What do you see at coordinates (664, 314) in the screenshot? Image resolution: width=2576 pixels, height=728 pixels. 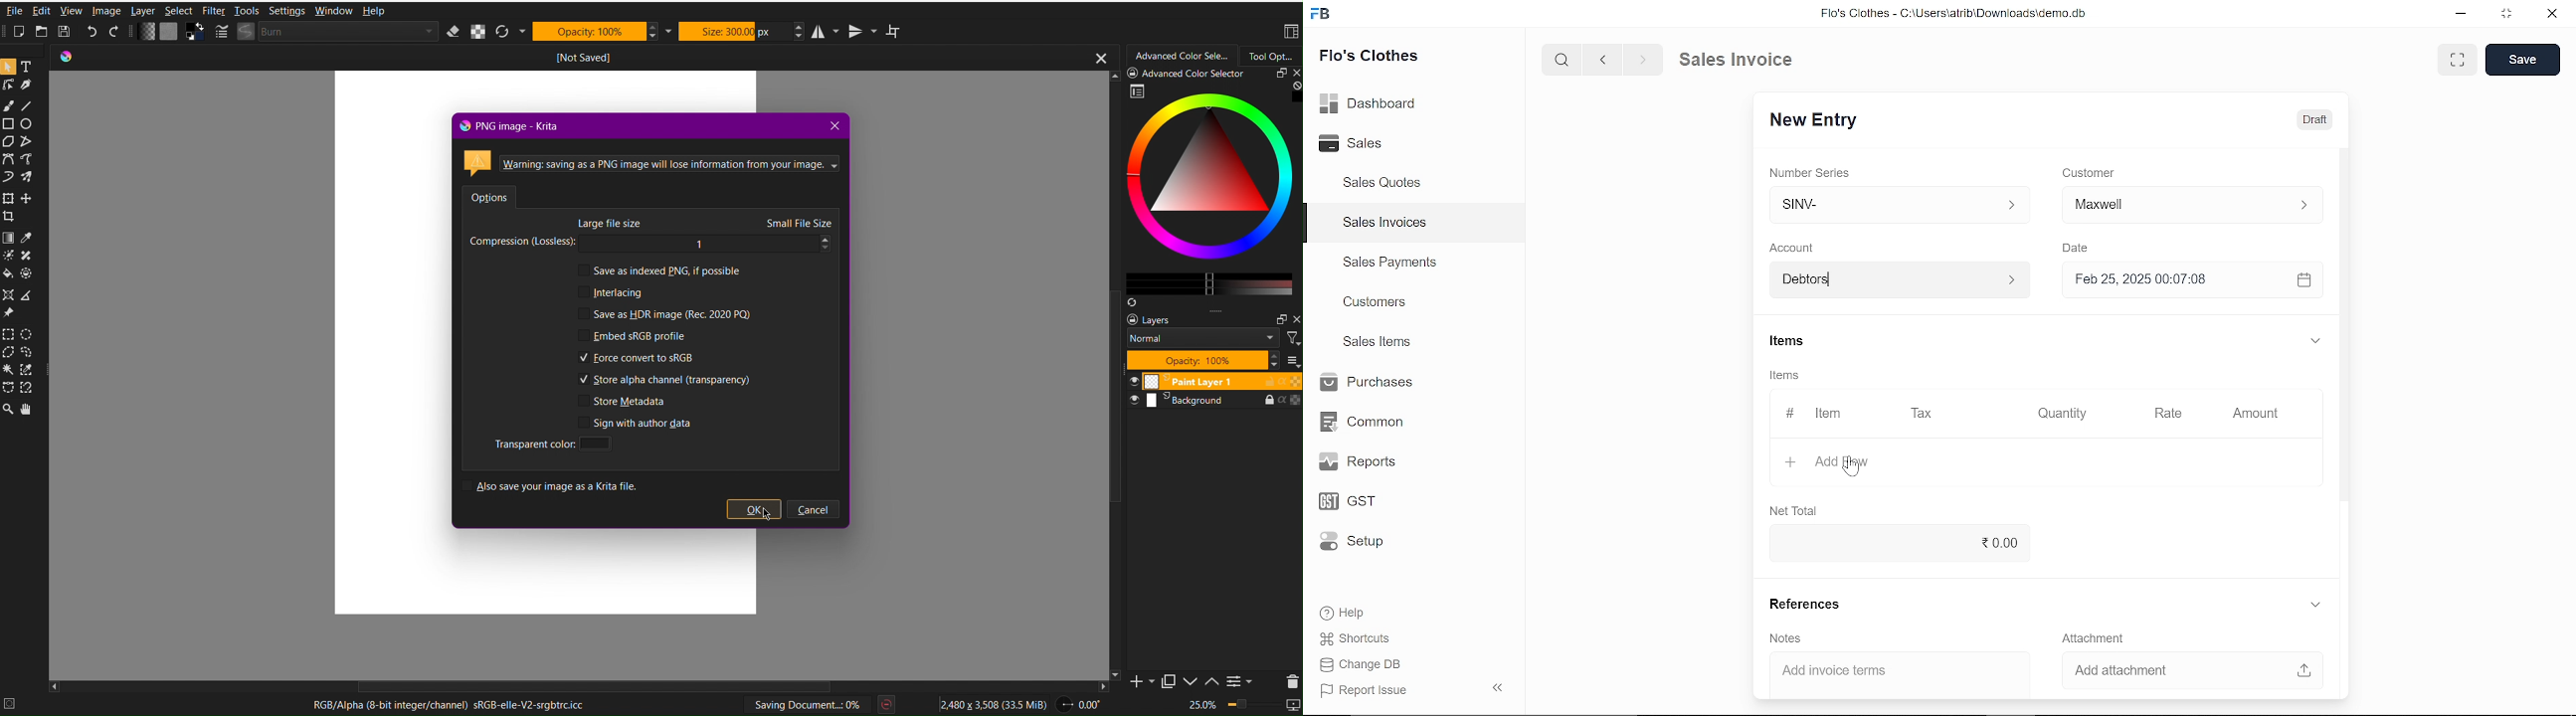 I see `Save as HDR ` at bounding box center [664, 314].